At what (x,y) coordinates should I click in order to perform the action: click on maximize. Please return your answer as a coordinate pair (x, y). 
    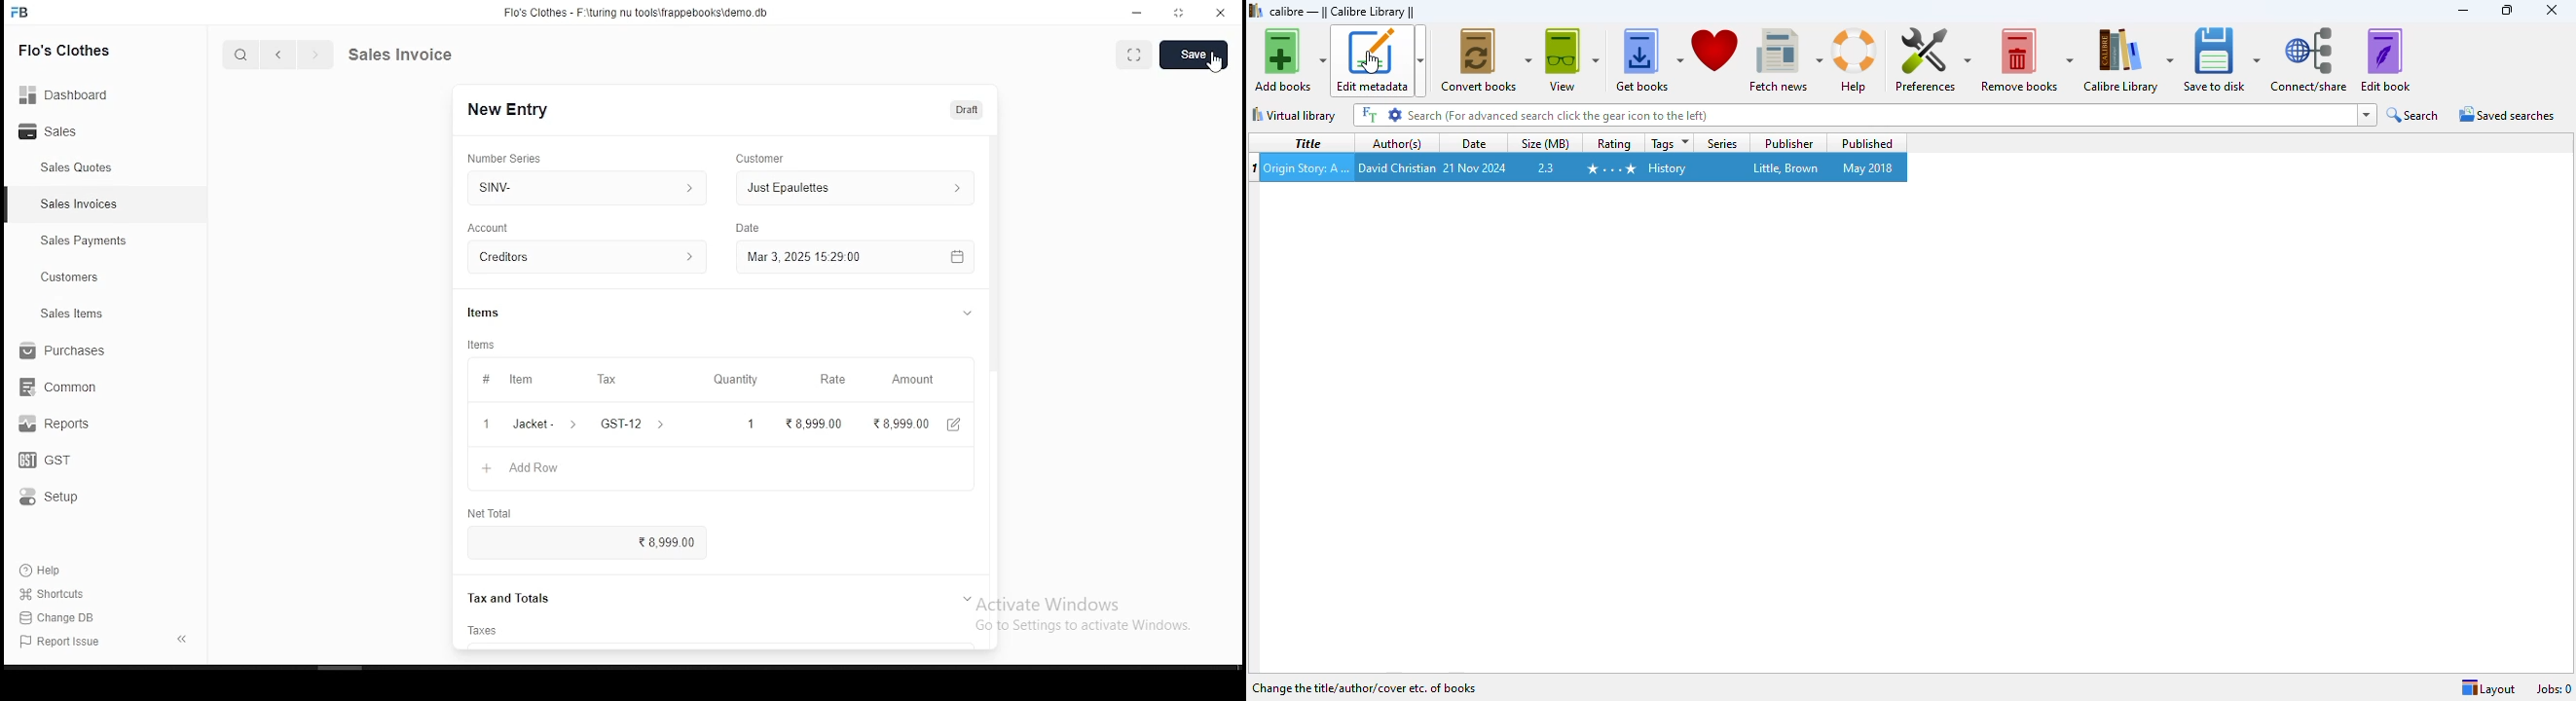
    Looking at the image, I should click on (1180, 13).